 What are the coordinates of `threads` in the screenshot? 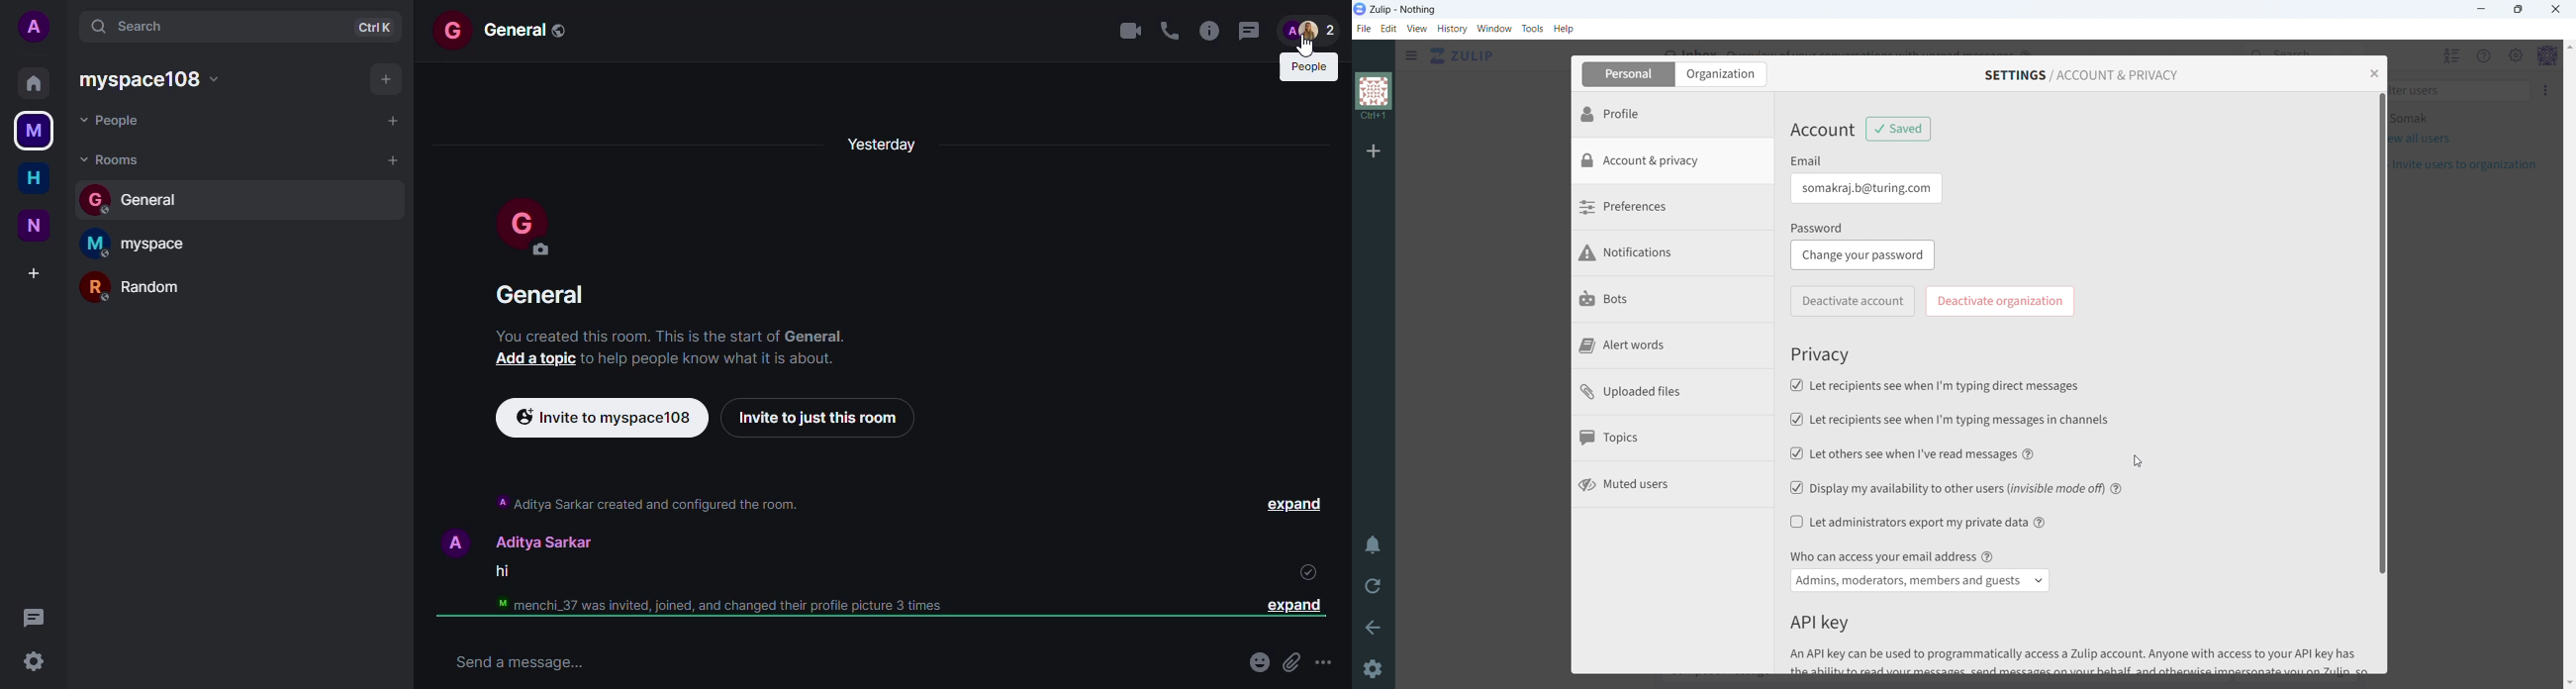 It's located at (34, 619).